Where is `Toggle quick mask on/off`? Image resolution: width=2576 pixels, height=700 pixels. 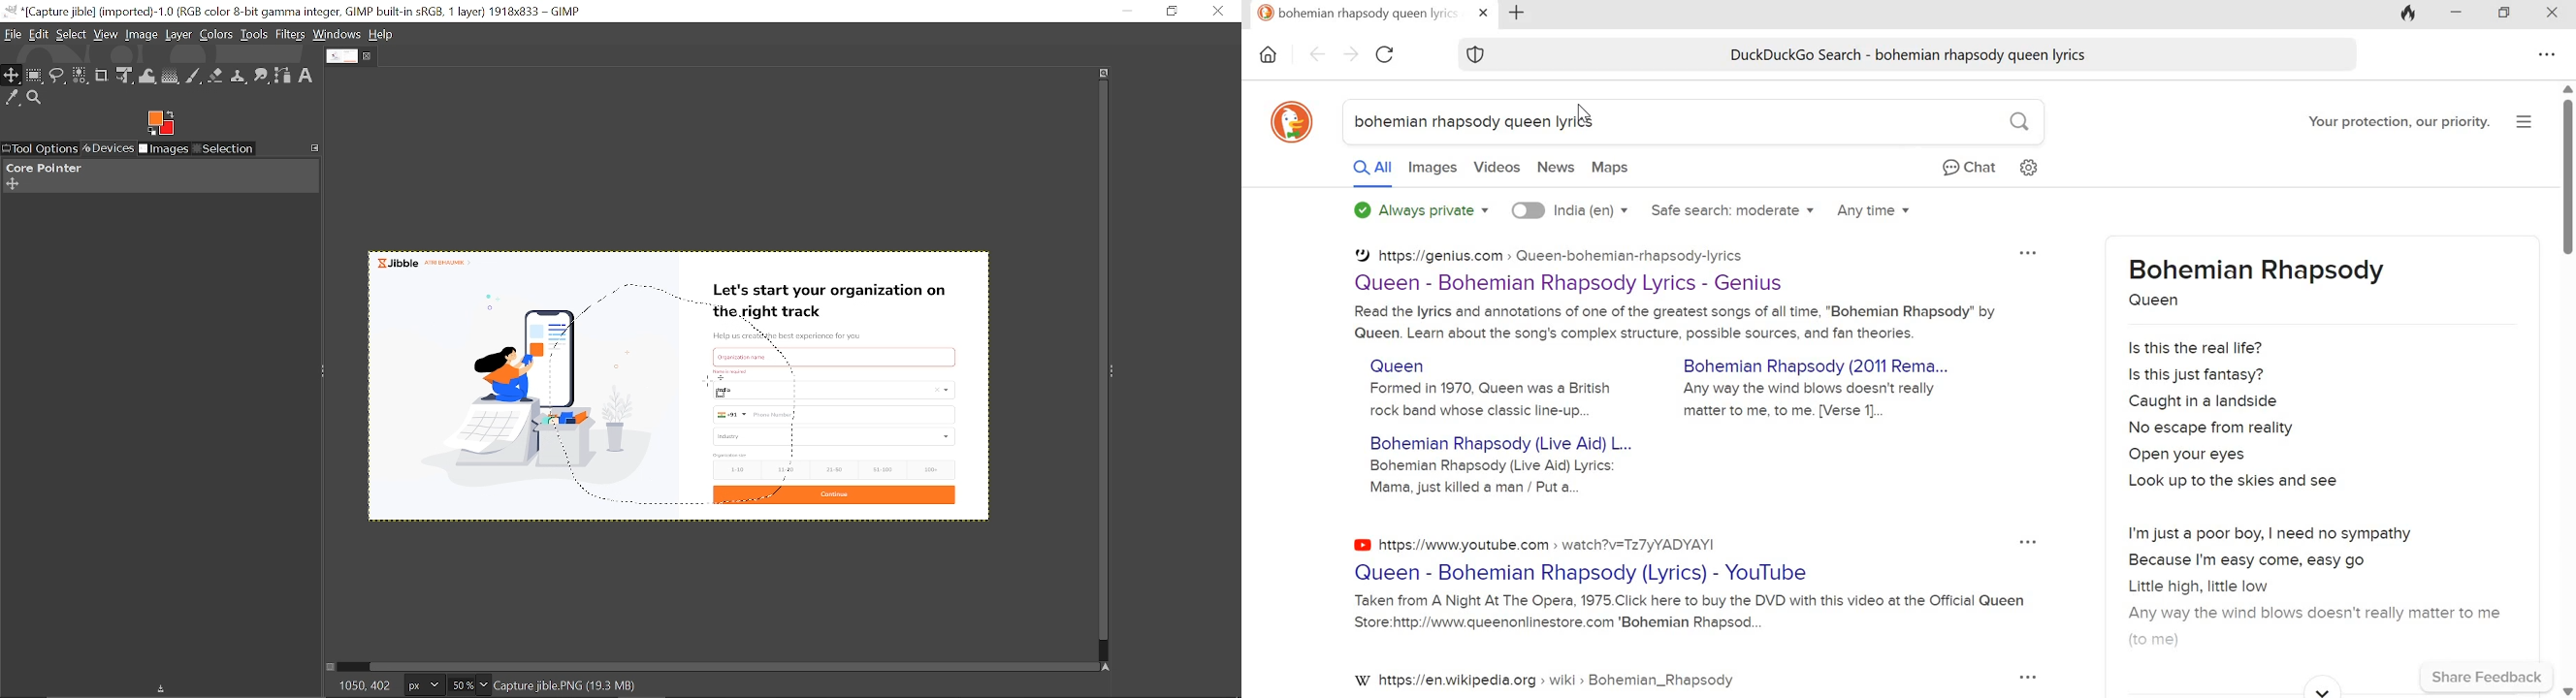 Toggle quick mask on/off is located at coordinates (329, 667).